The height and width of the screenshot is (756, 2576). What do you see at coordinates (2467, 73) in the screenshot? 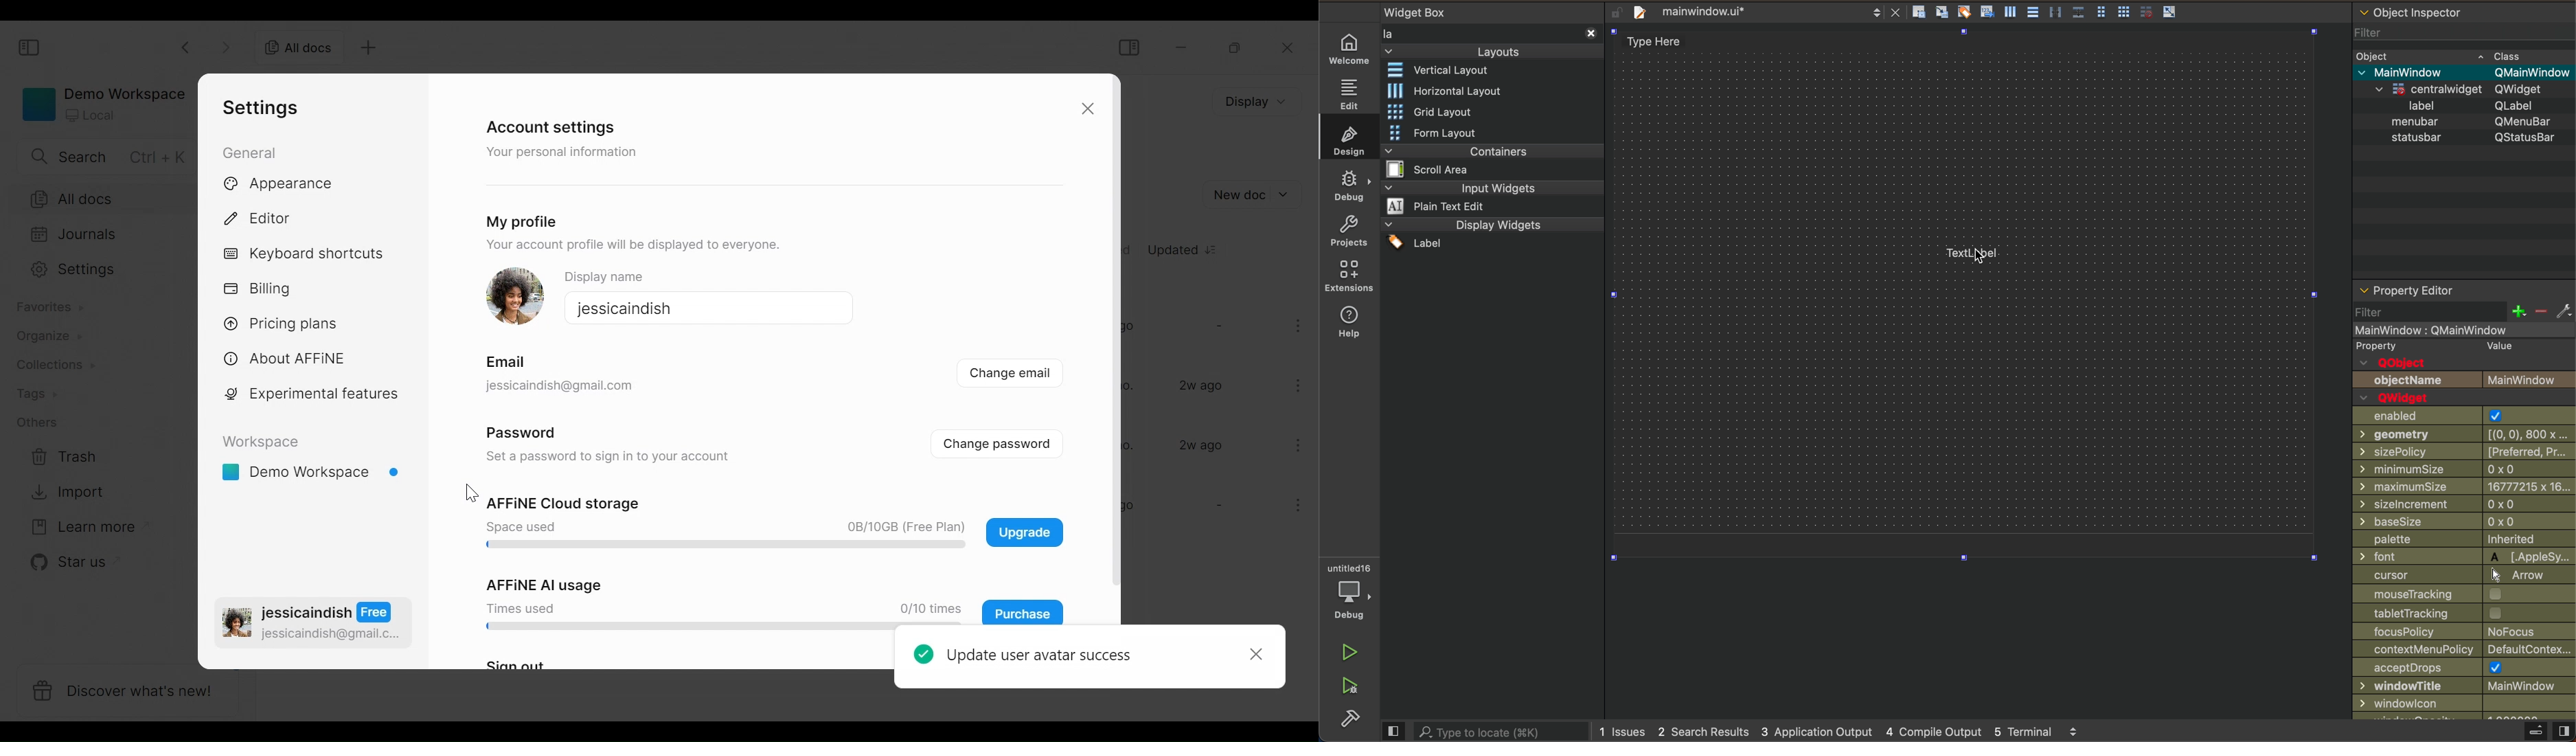
I see `mainwindow` at bounding box center [2467, 73].